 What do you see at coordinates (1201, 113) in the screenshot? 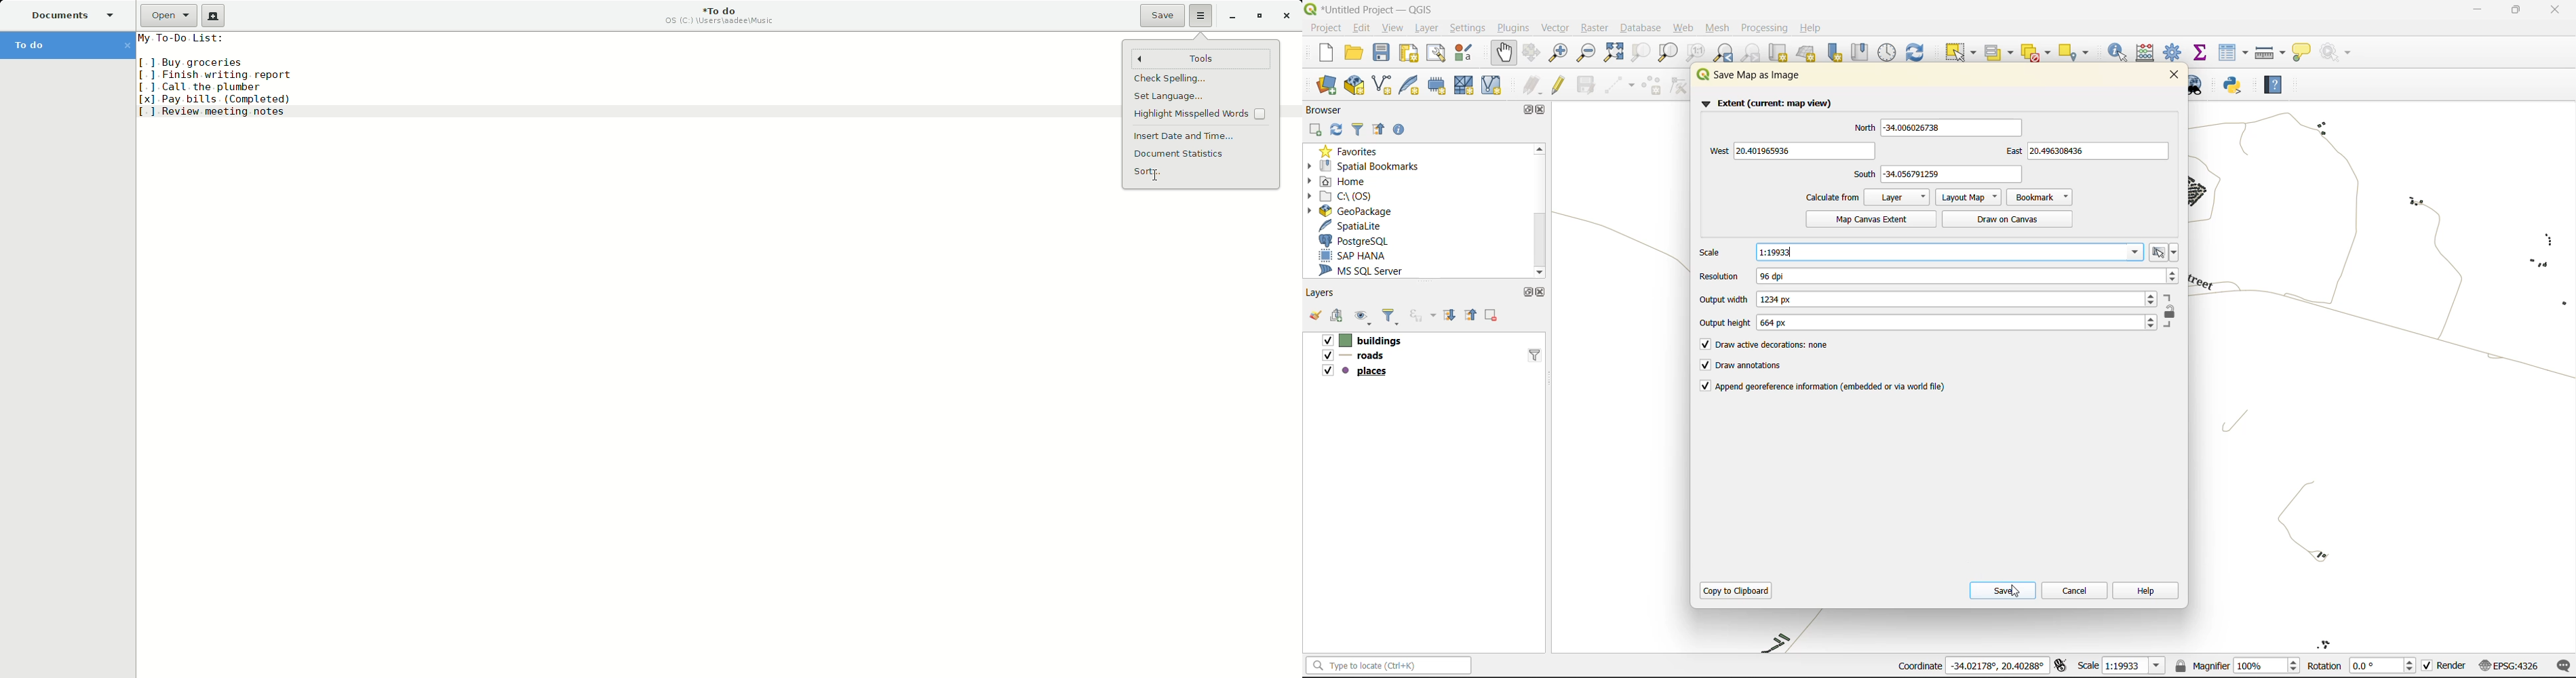
I see `Highlight Misspelled words` at bounding box center [1201, 113].